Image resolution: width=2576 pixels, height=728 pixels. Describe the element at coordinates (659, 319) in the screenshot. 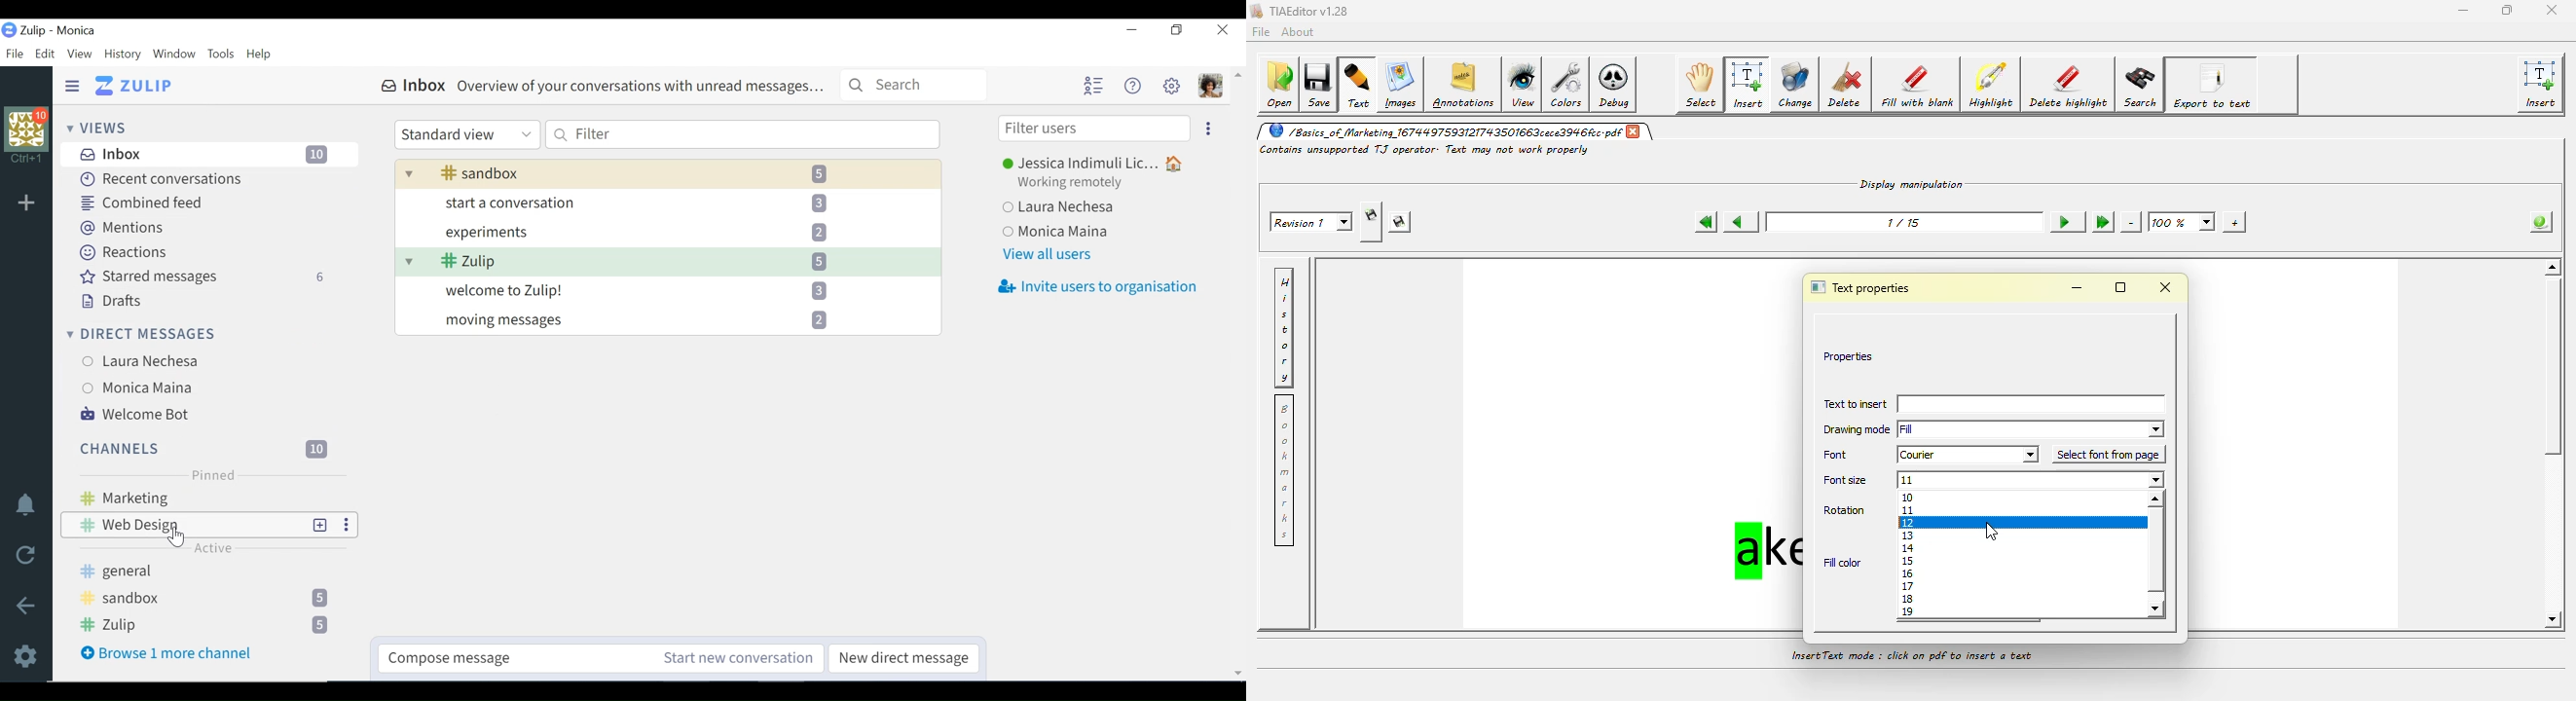

I see `moving messages thread` at that location.